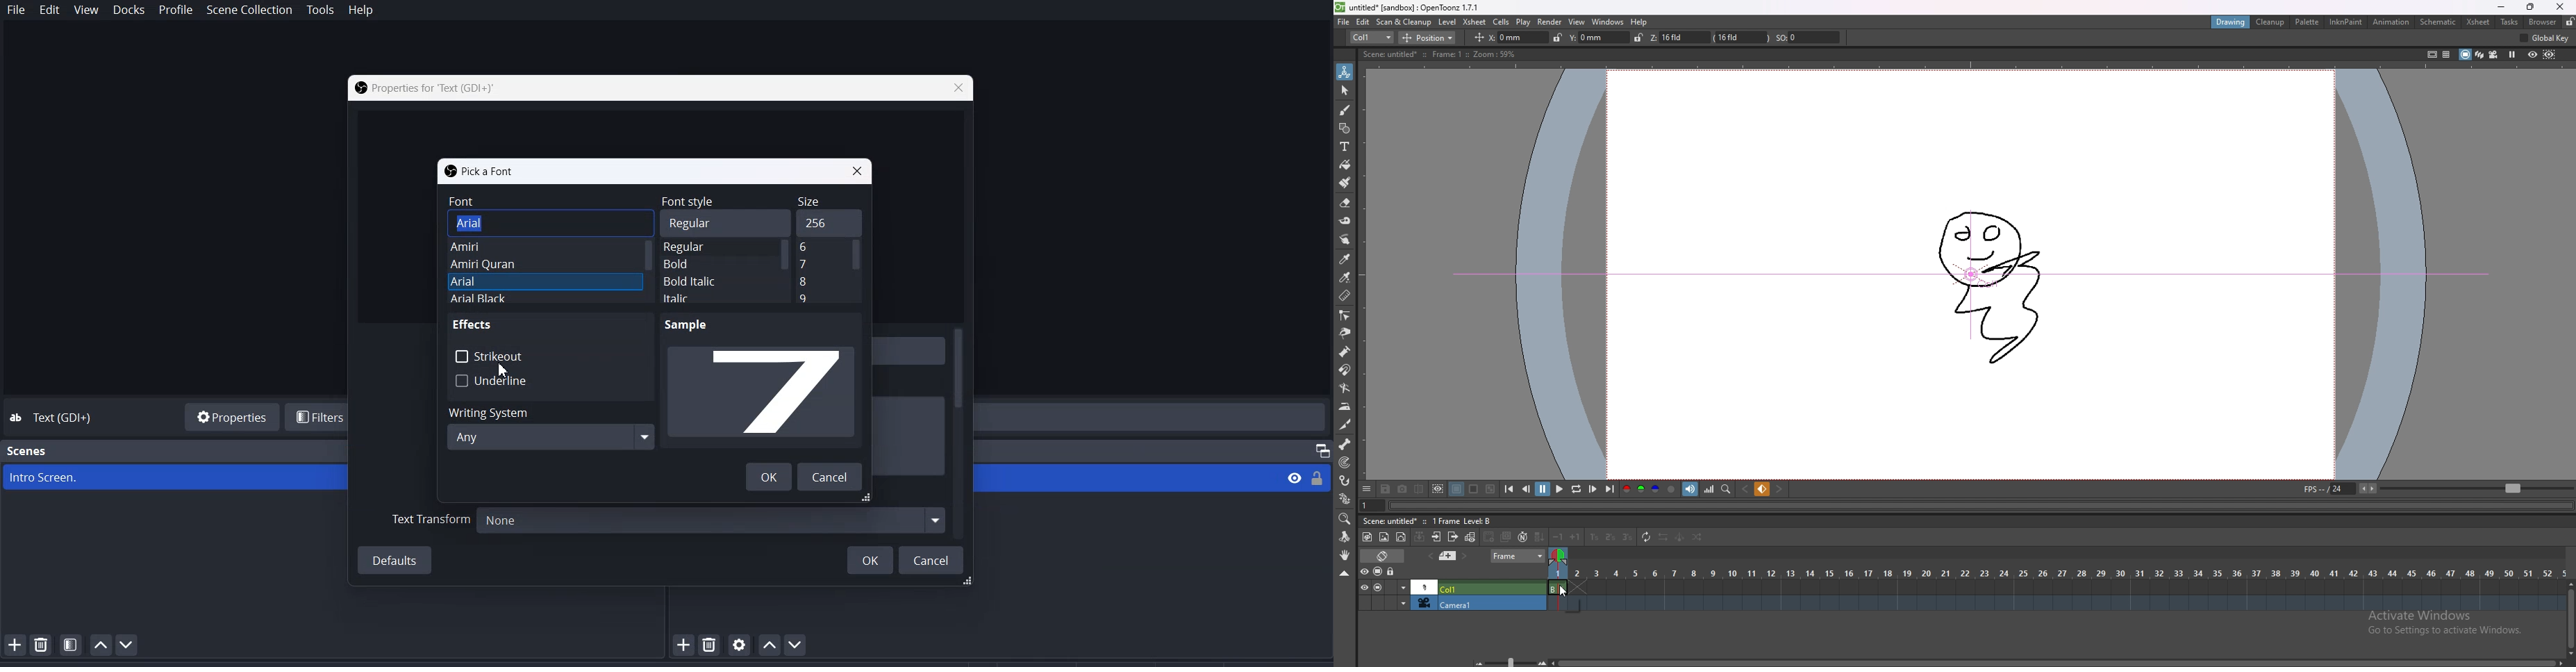  What do you see at coordinates (479, 170) in the screenshot?
I see `Pick a font` at bounding box center [479, 170].